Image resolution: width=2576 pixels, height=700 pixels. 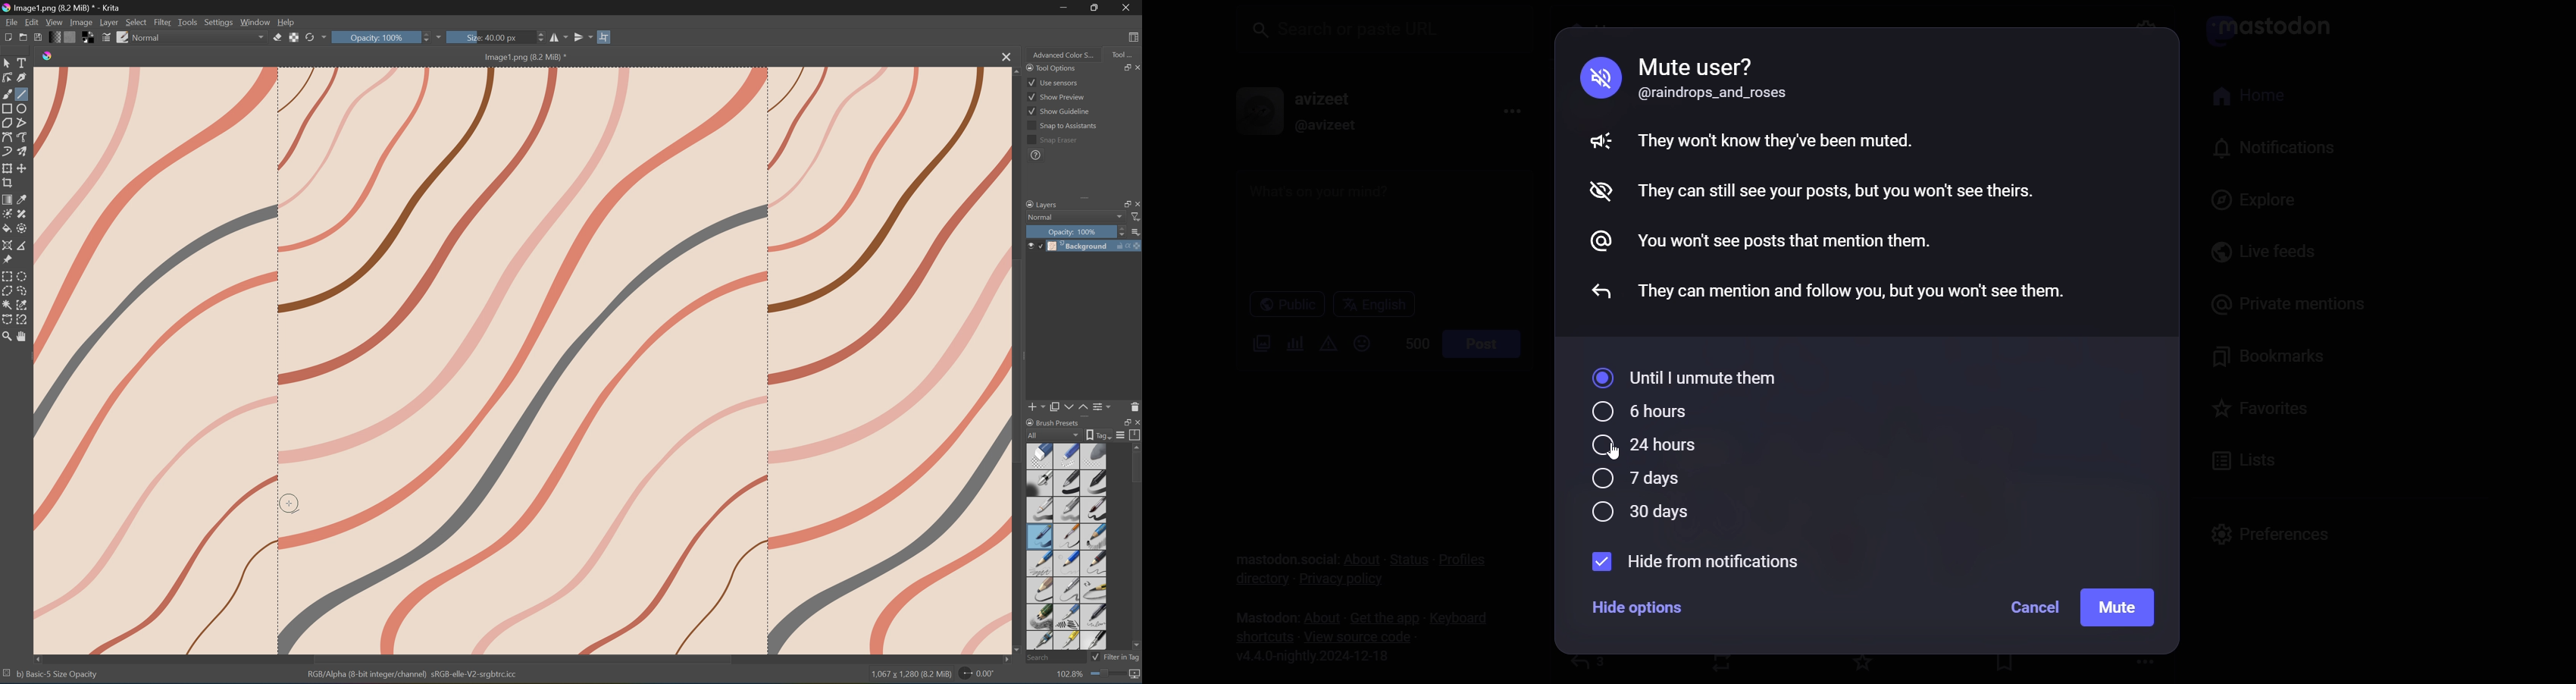 What do you see at coordinates (1053, 82) in the screenshot?
I see `Use sensors` at bounding box center [1053, 82].